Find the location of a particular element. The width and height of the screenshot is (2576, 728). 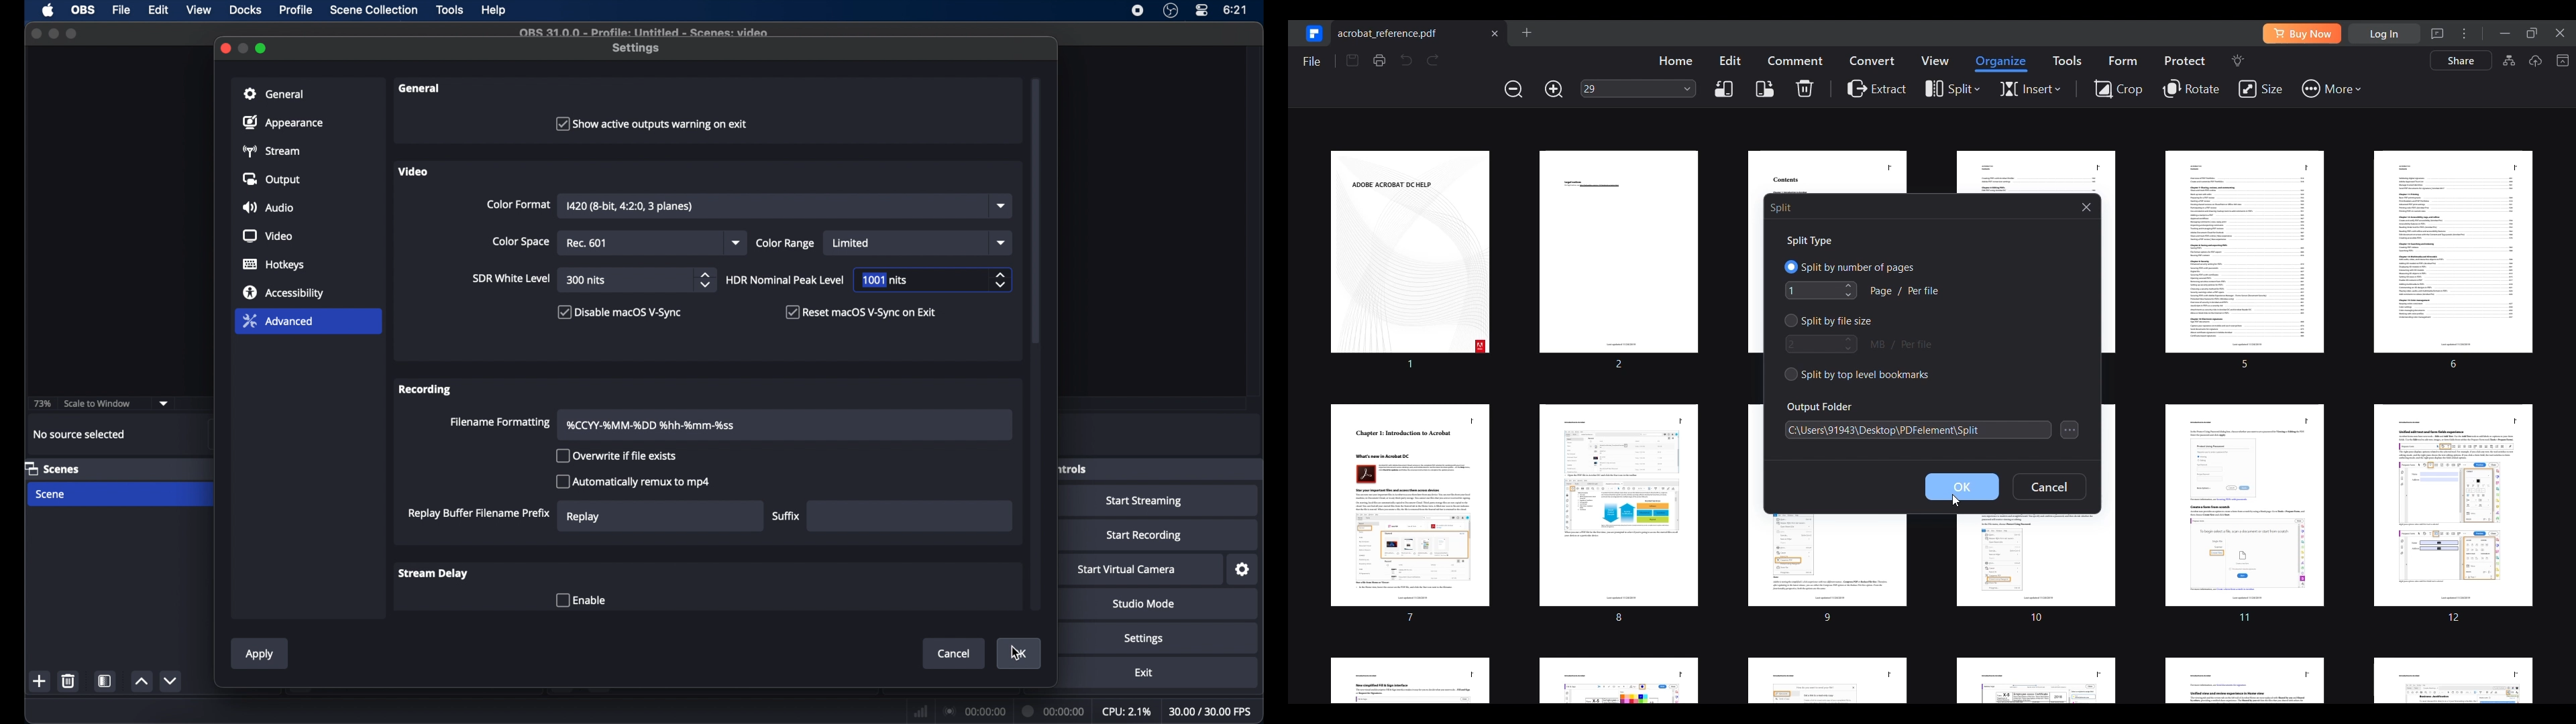

appearance is located at coordinates (283, 122).